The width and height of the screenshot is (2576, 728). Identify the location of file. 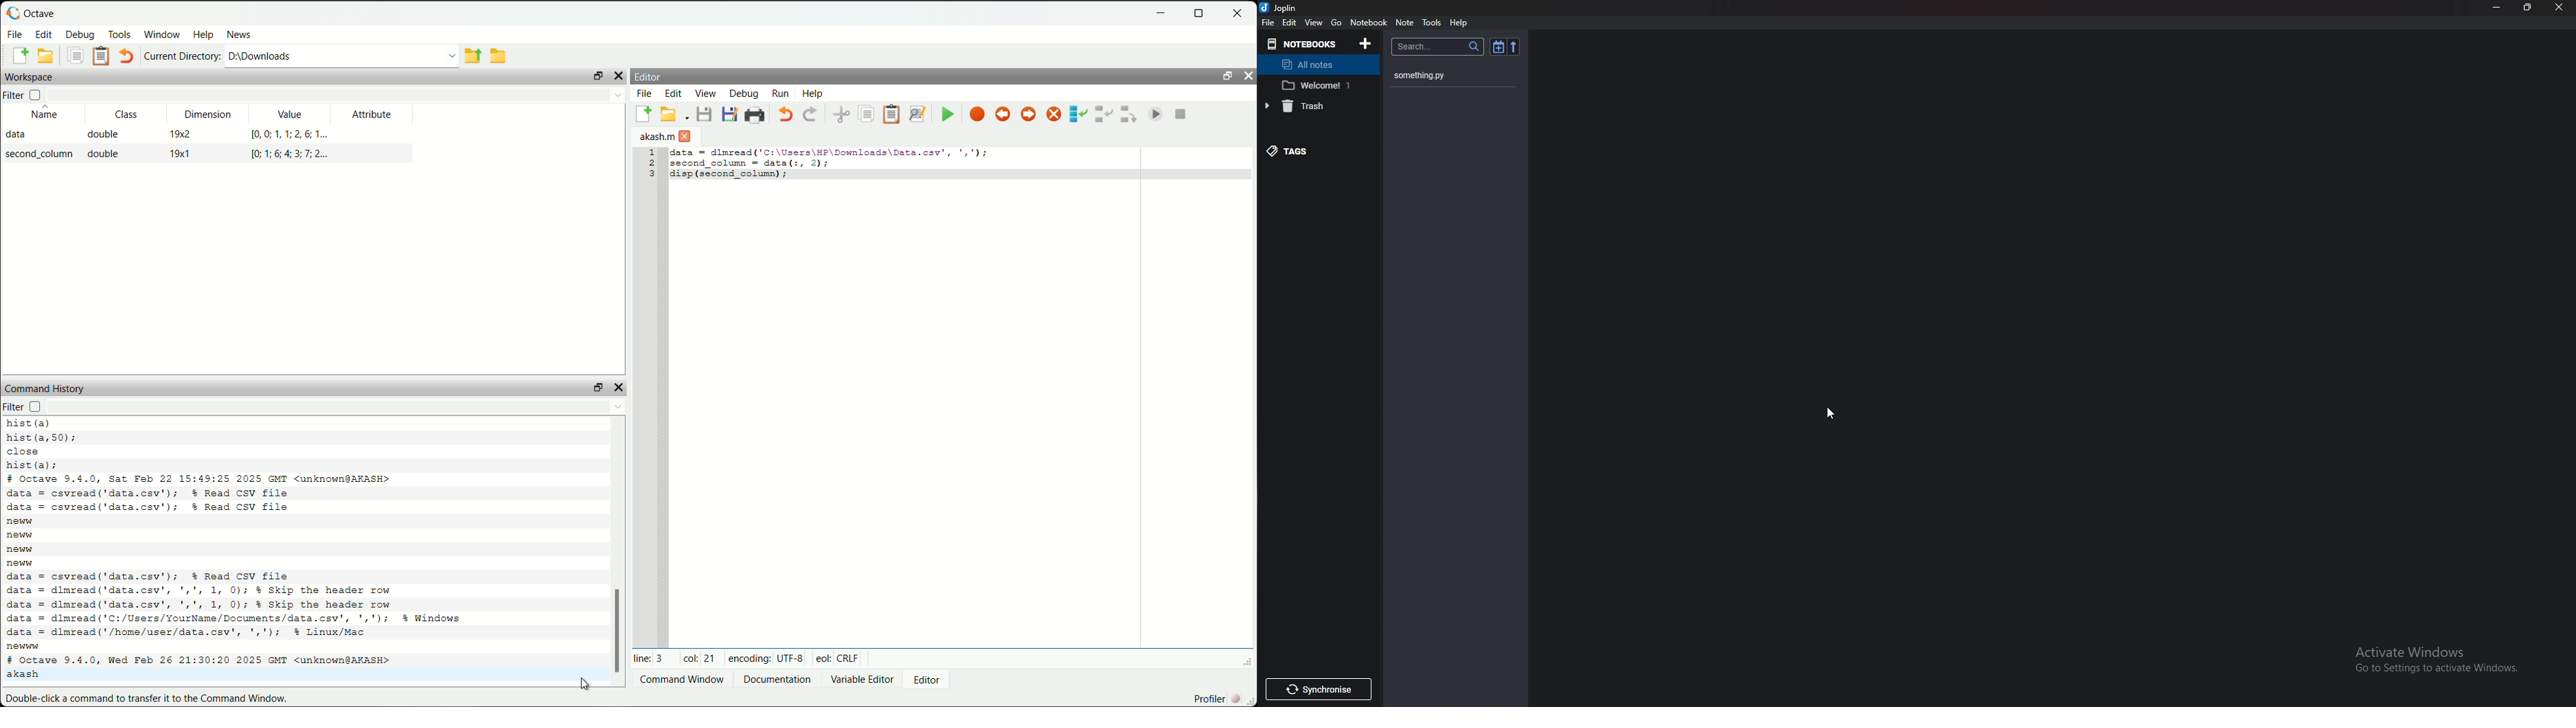
(14, 34).